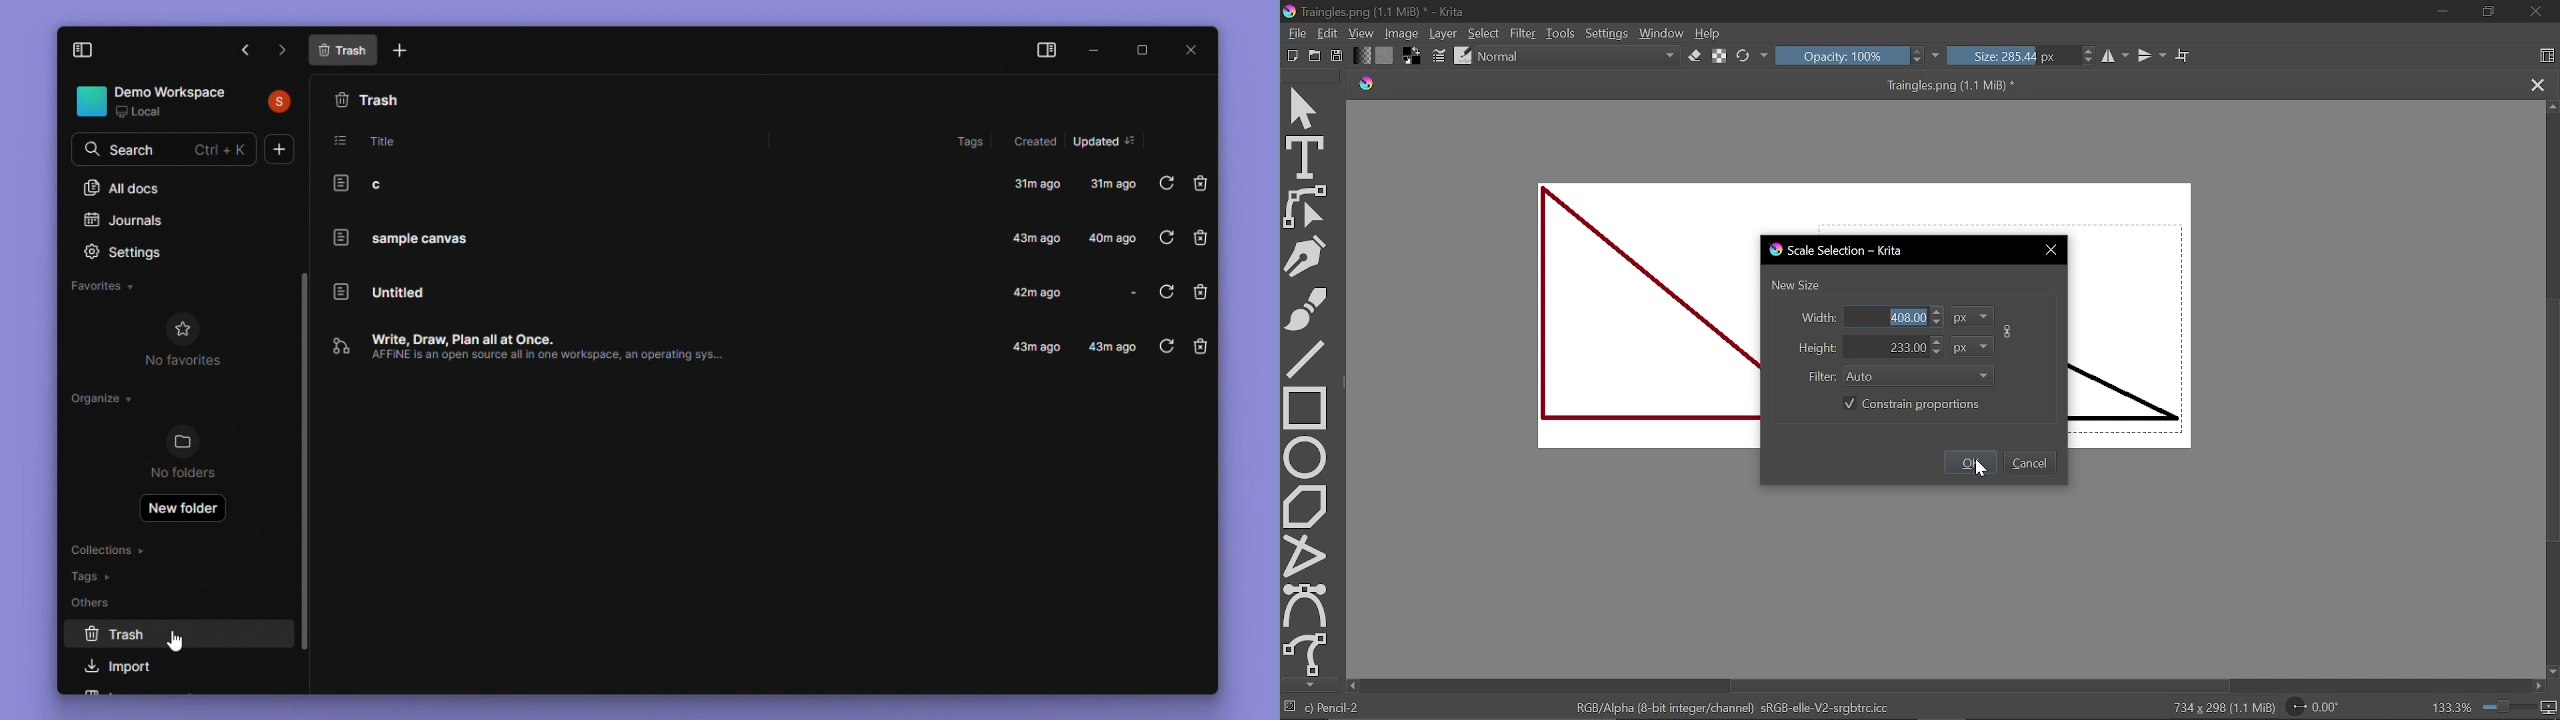 Image resolution: width=2576 pixels, height=728 pixels. I want to click on Demo Workplace, so click(186, 102).